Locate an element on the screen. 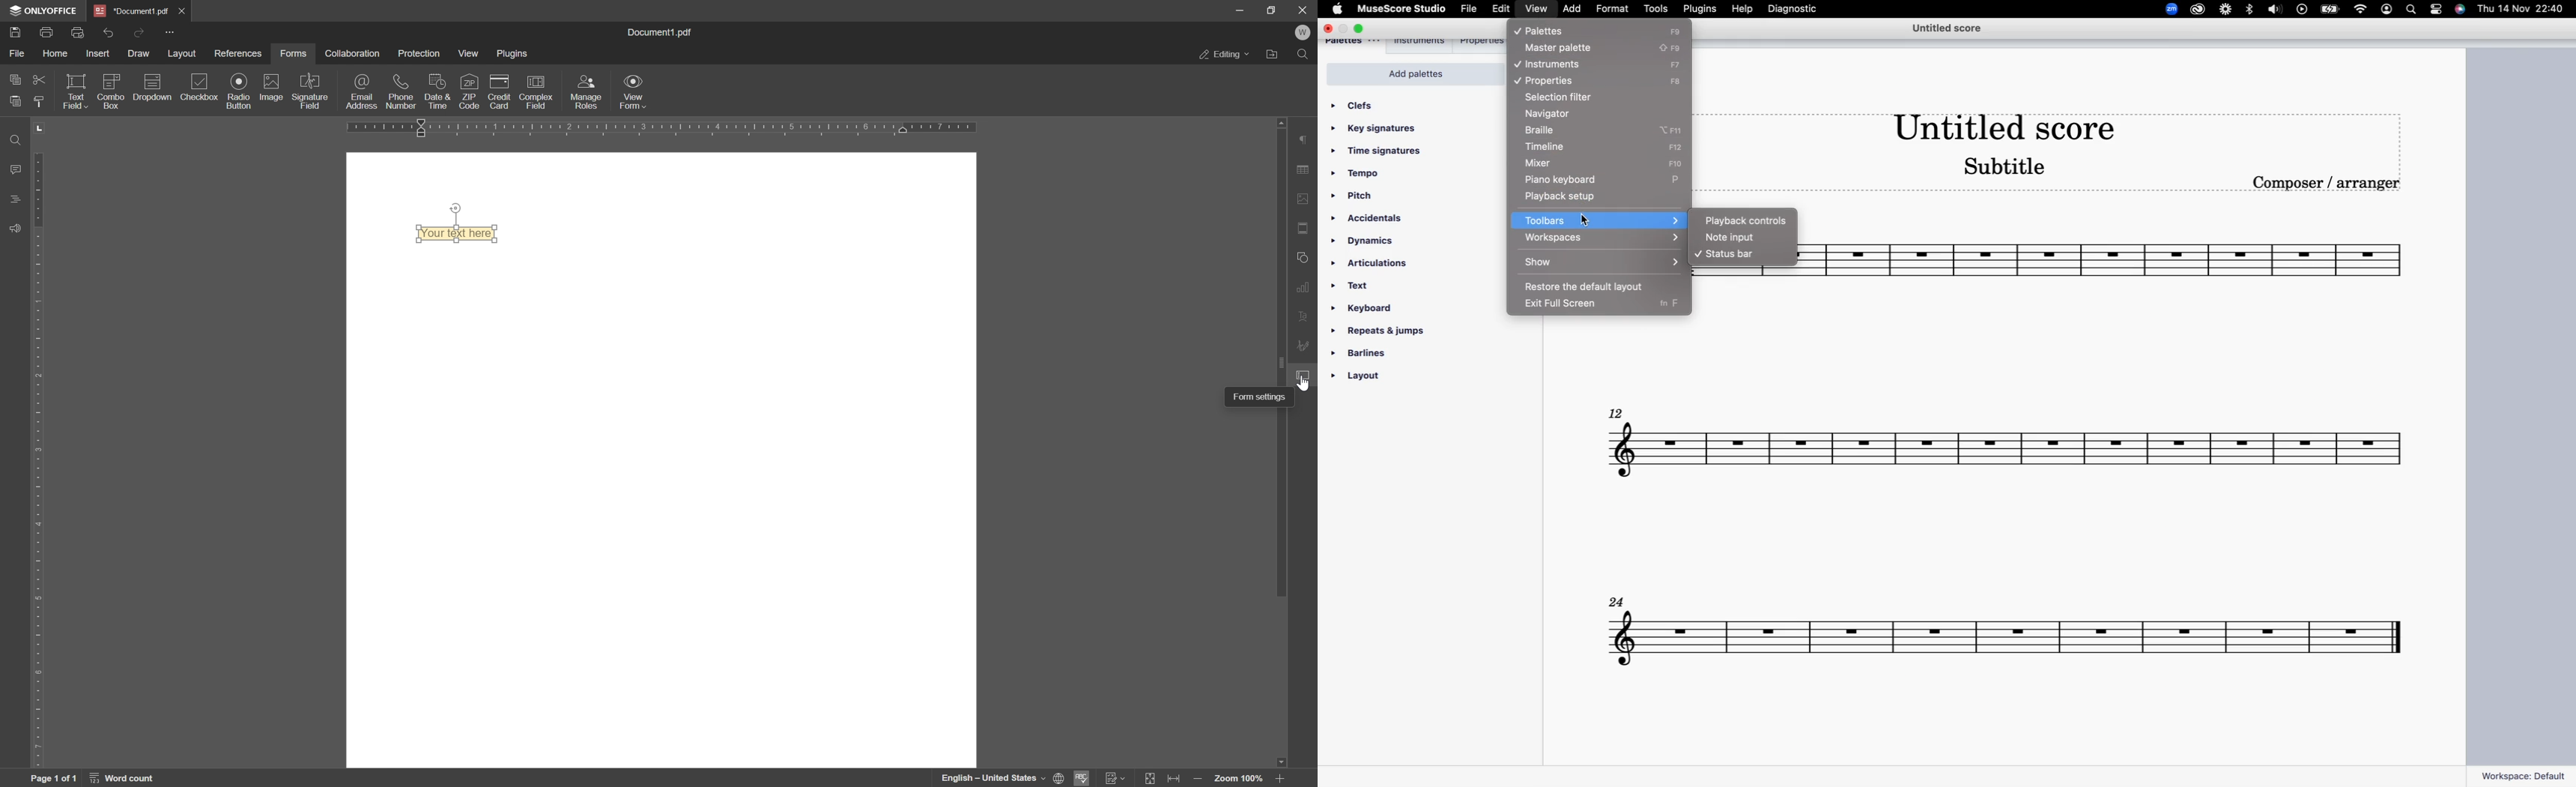 The width and height of the screenshot is (2576, 812). zoom in is located at coordinates (1201, 779).